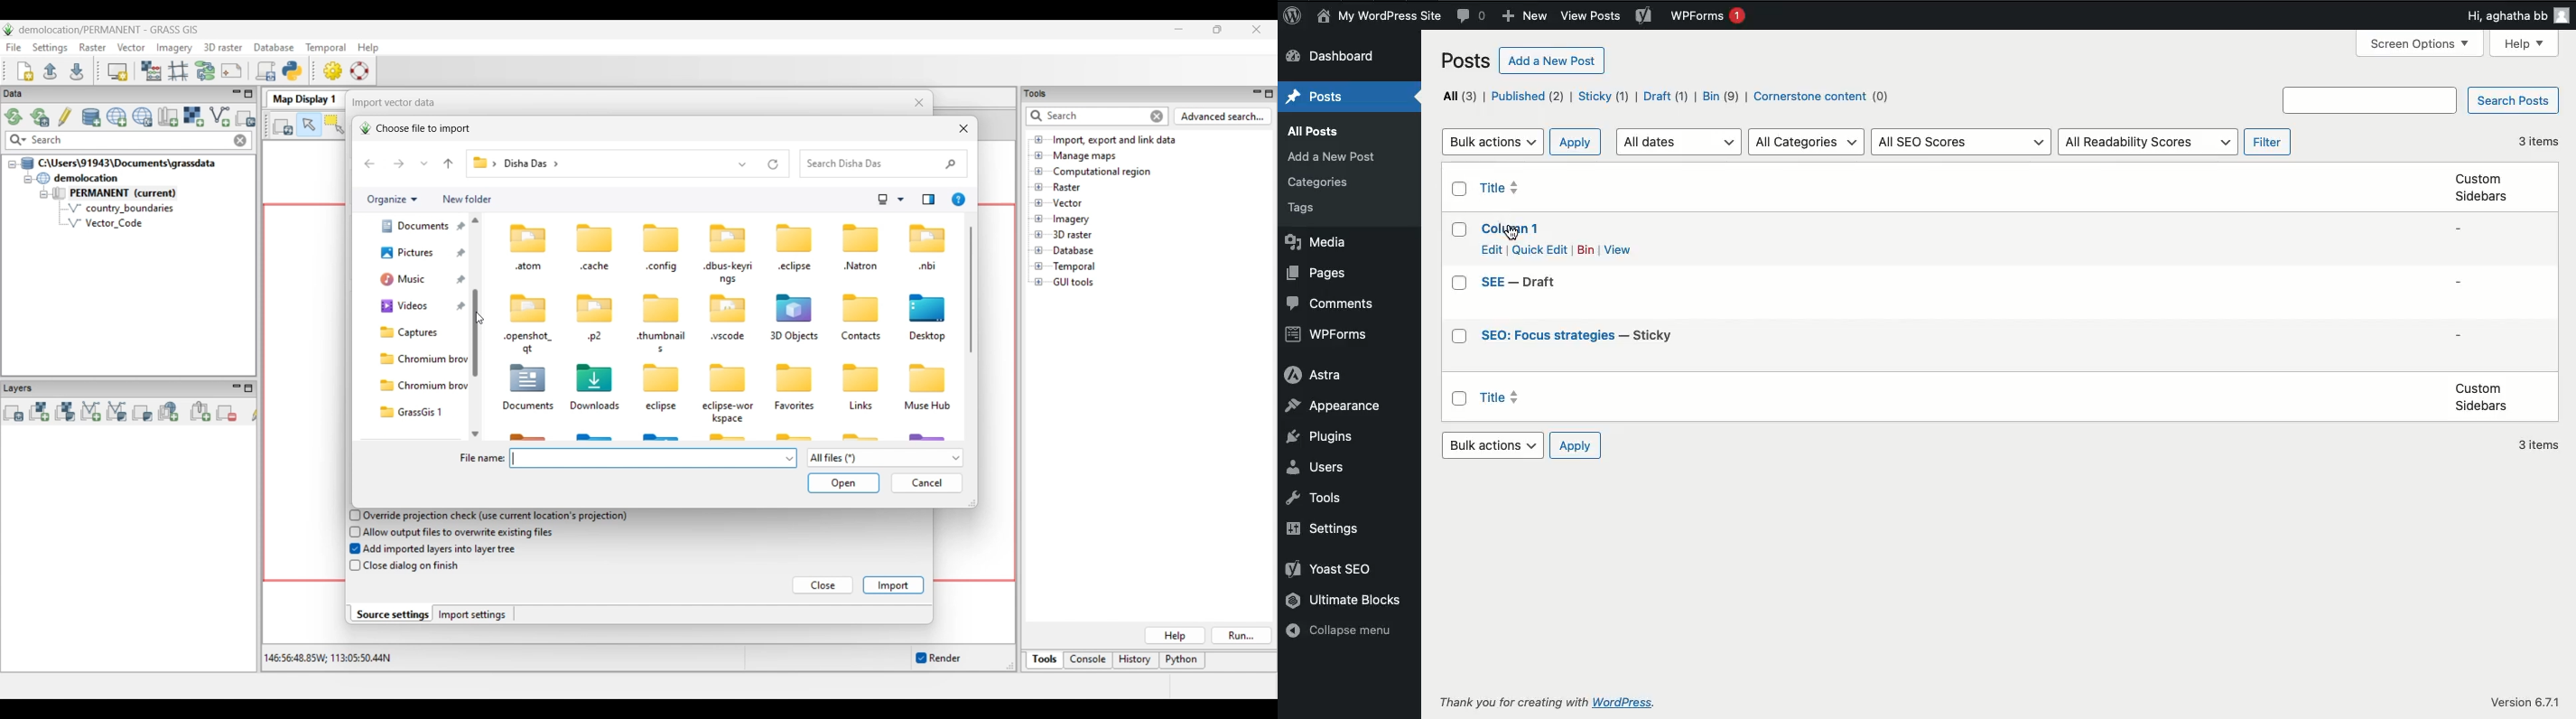  Describe the element at coordinates (1495, 141) in the screenshot. I see `Bulk actions` at that location.